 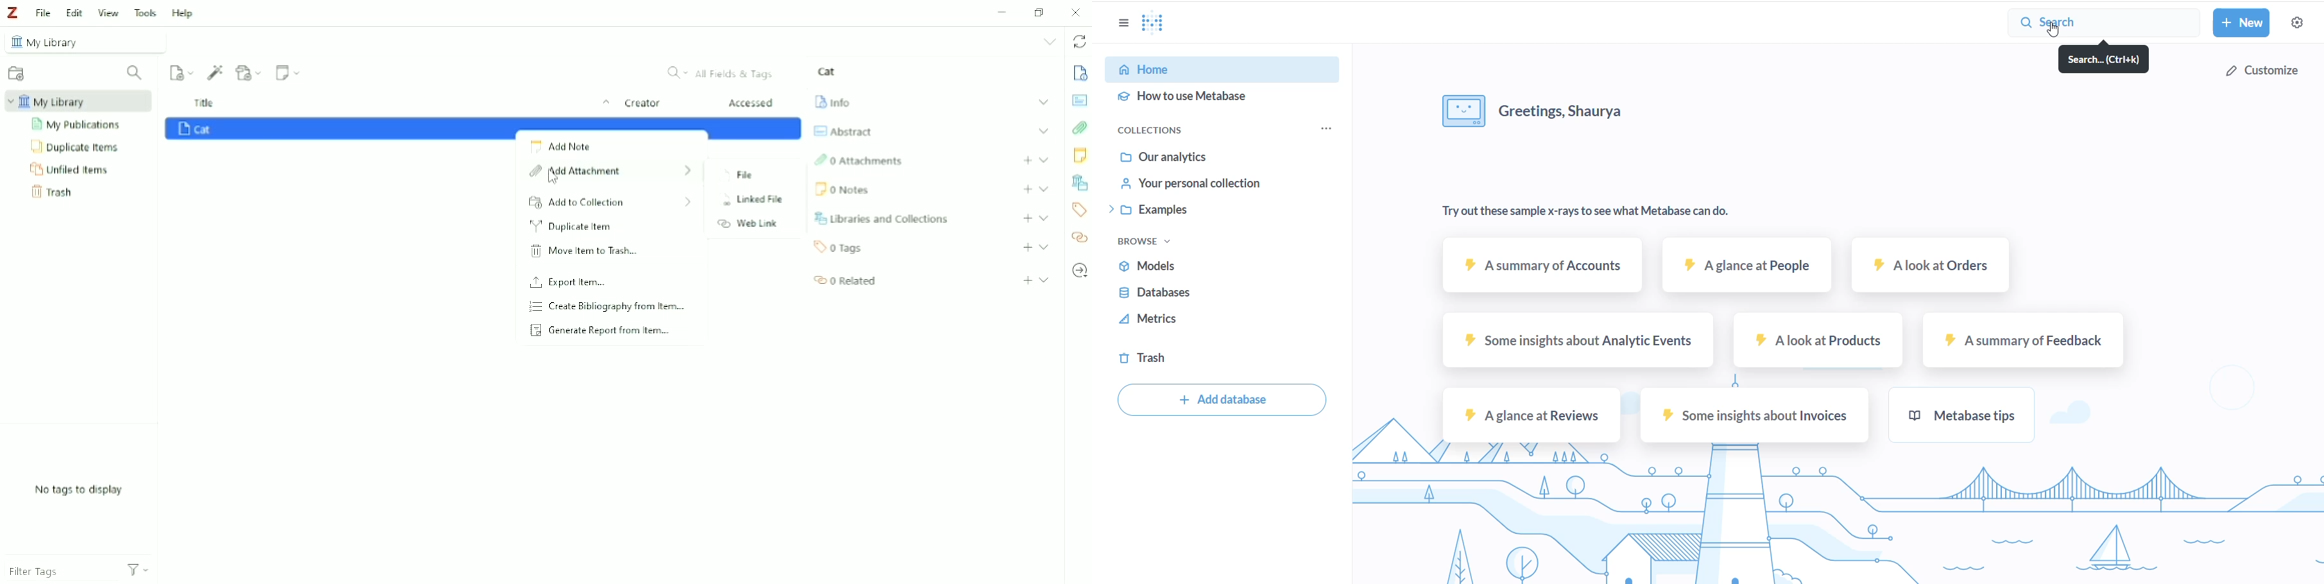 I want to click on Edit, so click(x=74, y=13).